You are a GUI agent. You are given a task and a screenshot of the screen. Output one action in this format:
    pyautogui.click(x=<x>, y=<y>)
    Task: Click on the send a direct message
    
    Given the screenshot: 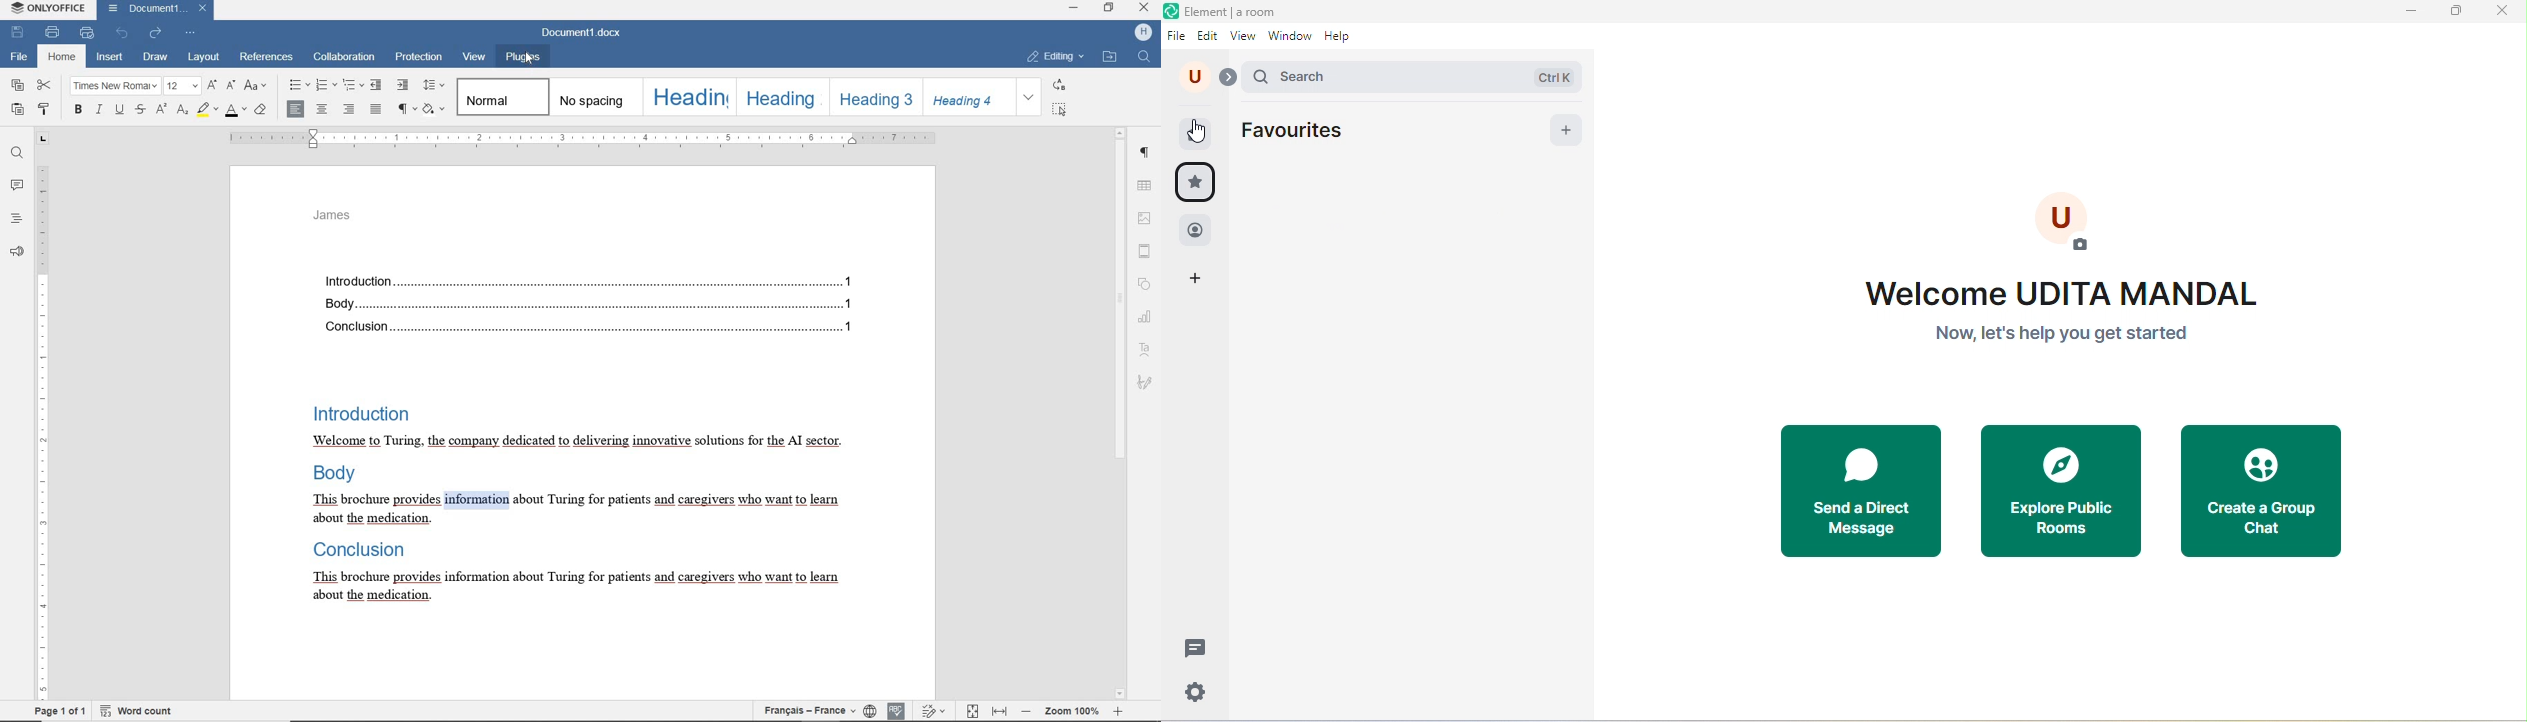 What is the action you would take?
    pyautogui.click(x=1856, y=494)
    